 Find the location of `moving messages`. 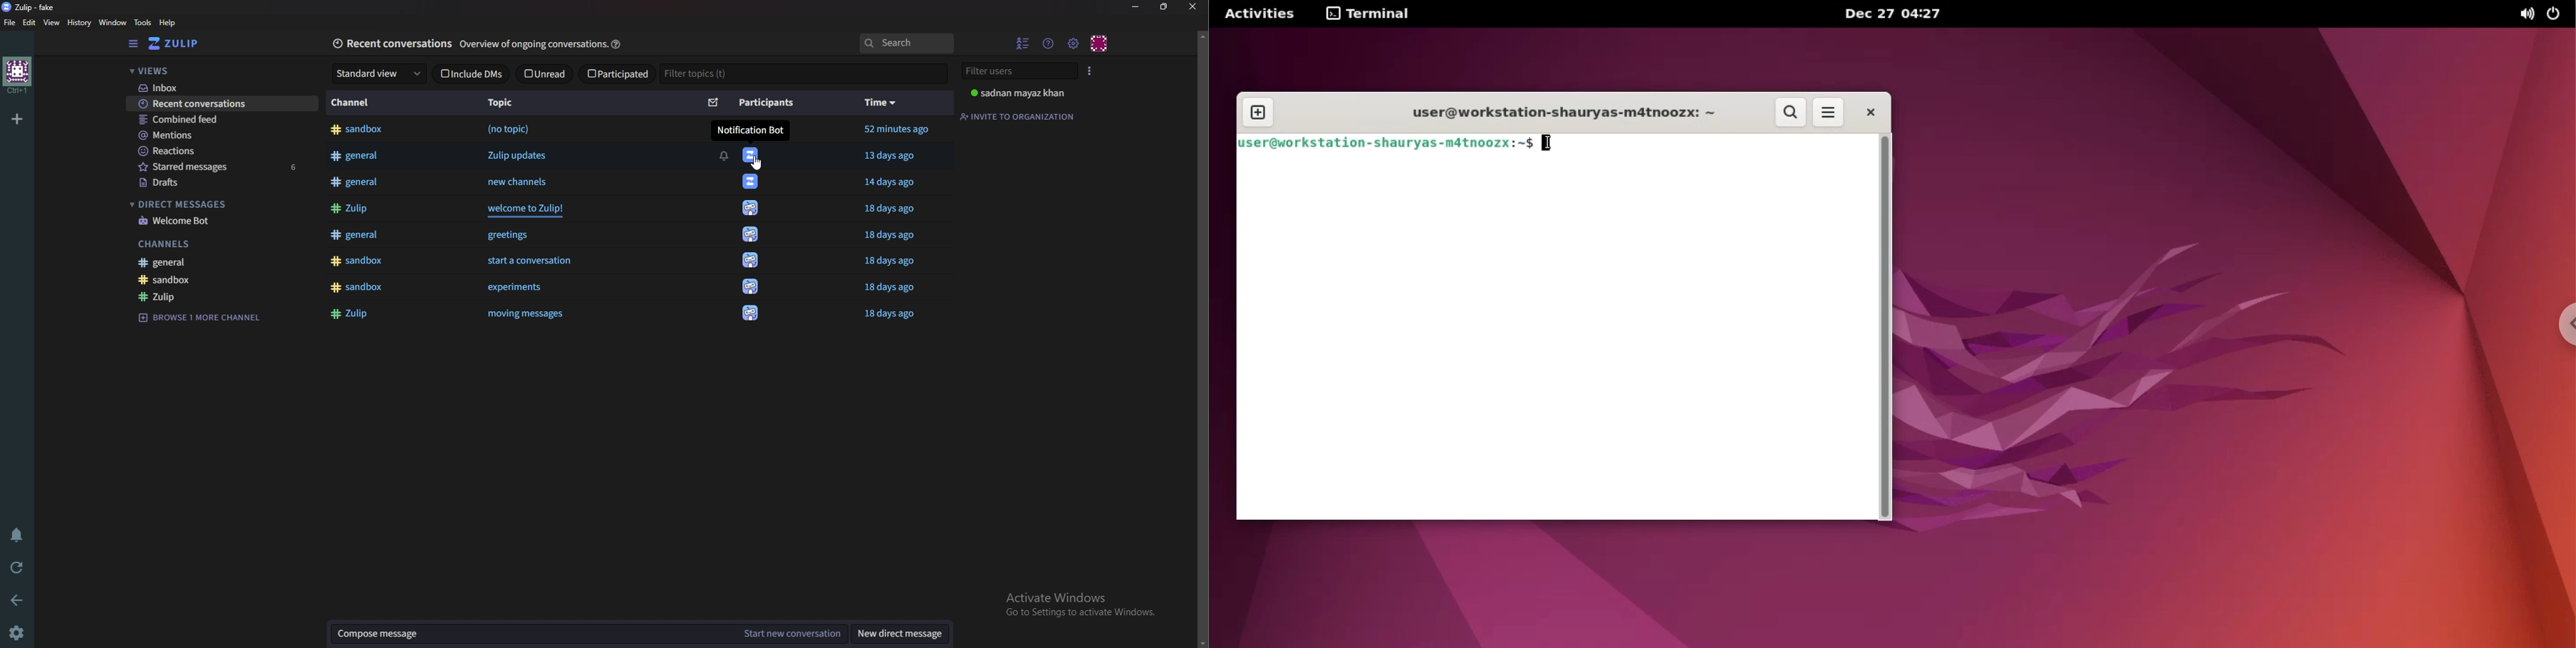

moving messages is located at coordinates (538, 314).